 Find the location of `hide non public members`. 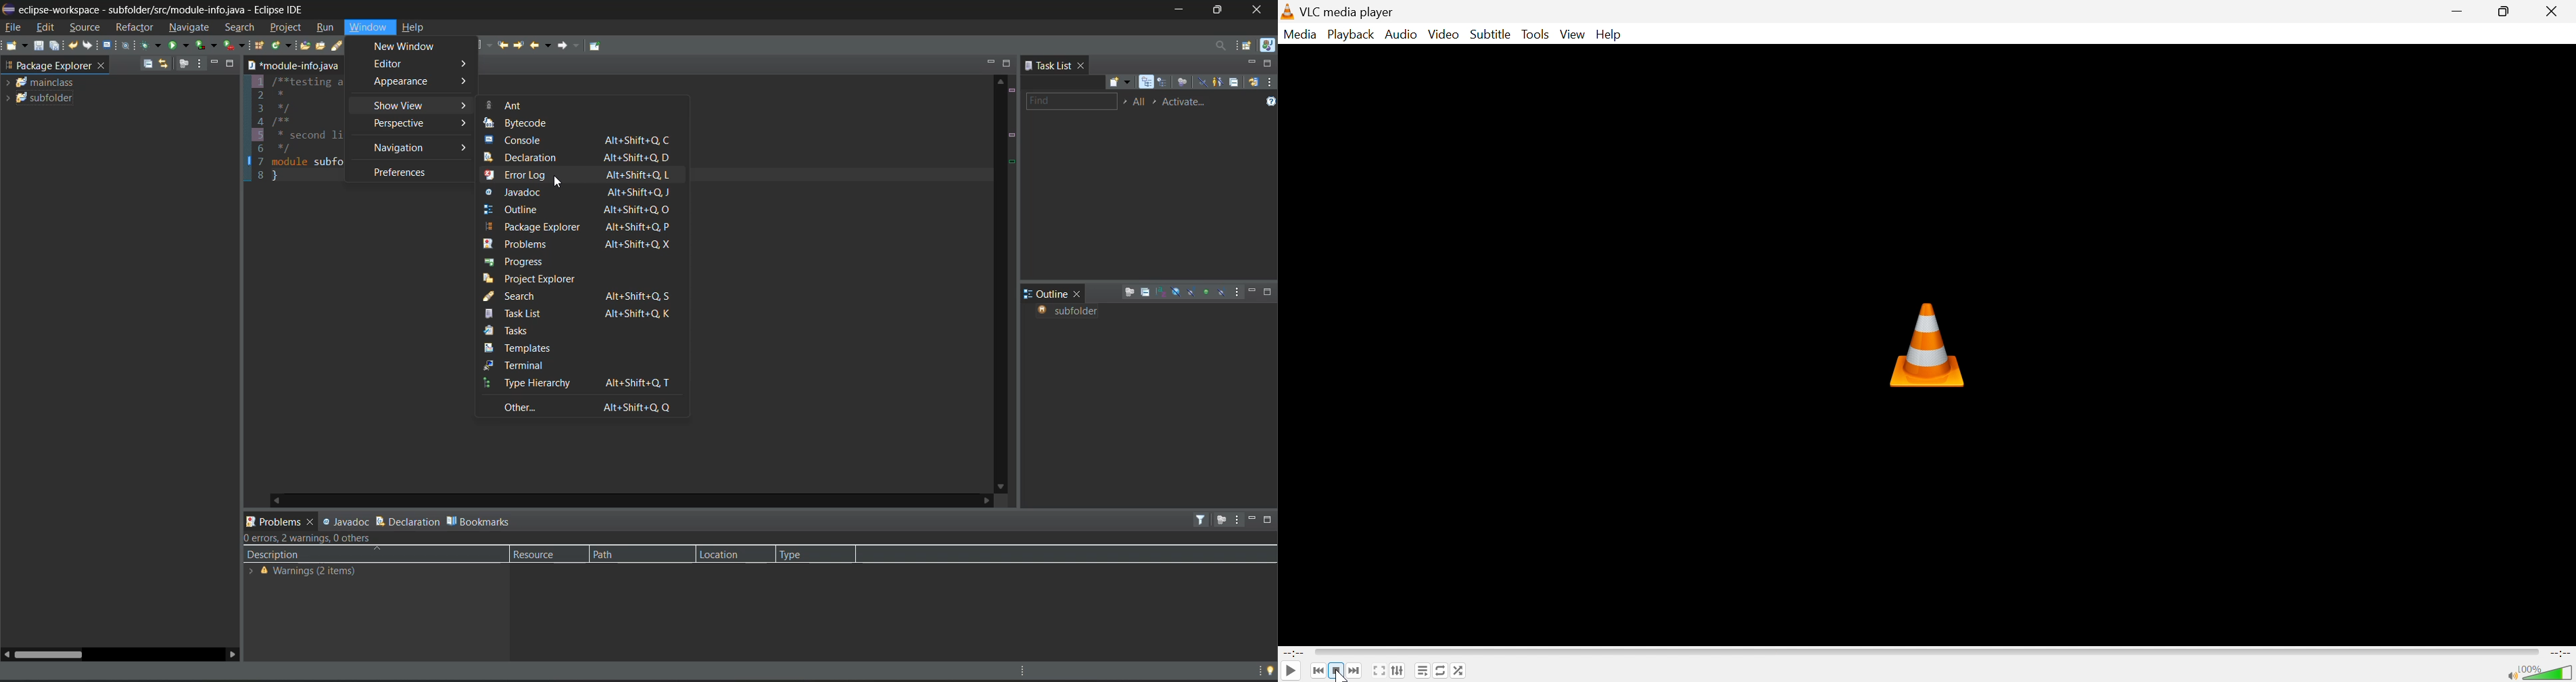

hide non public members is located at coordinates (1206, 291).